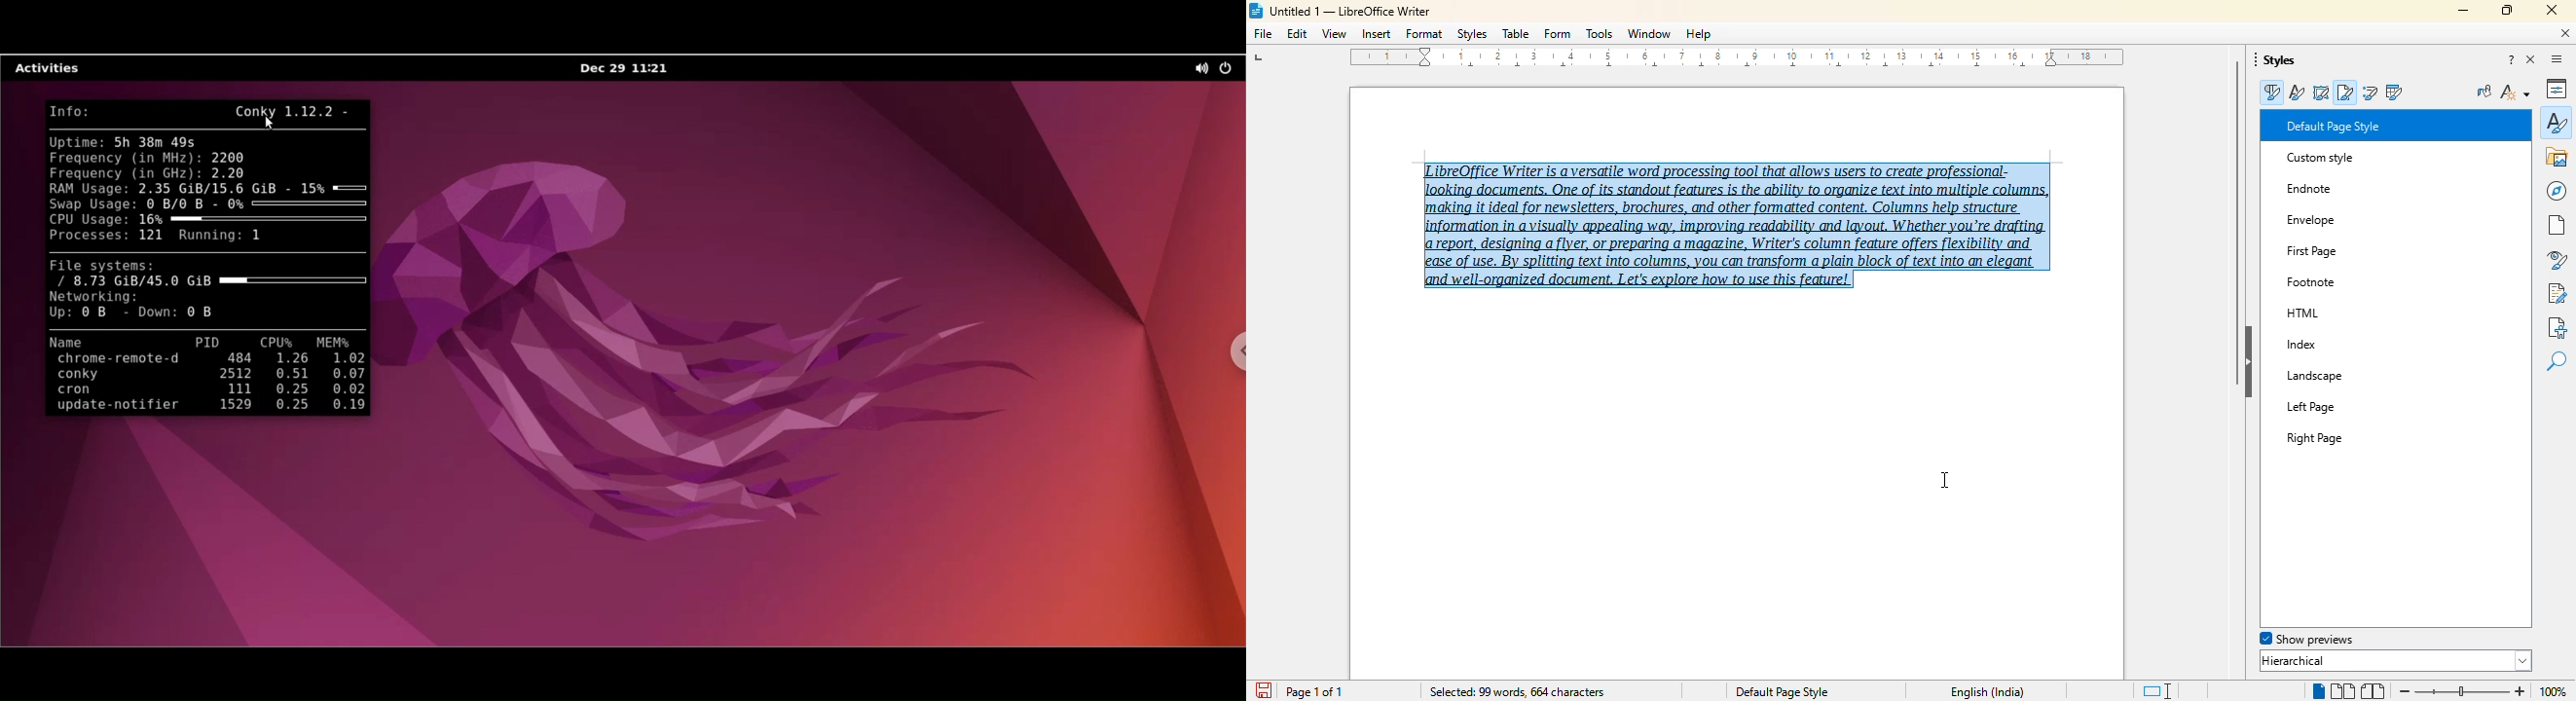  I want to click on HTML, so click(2325, 278).